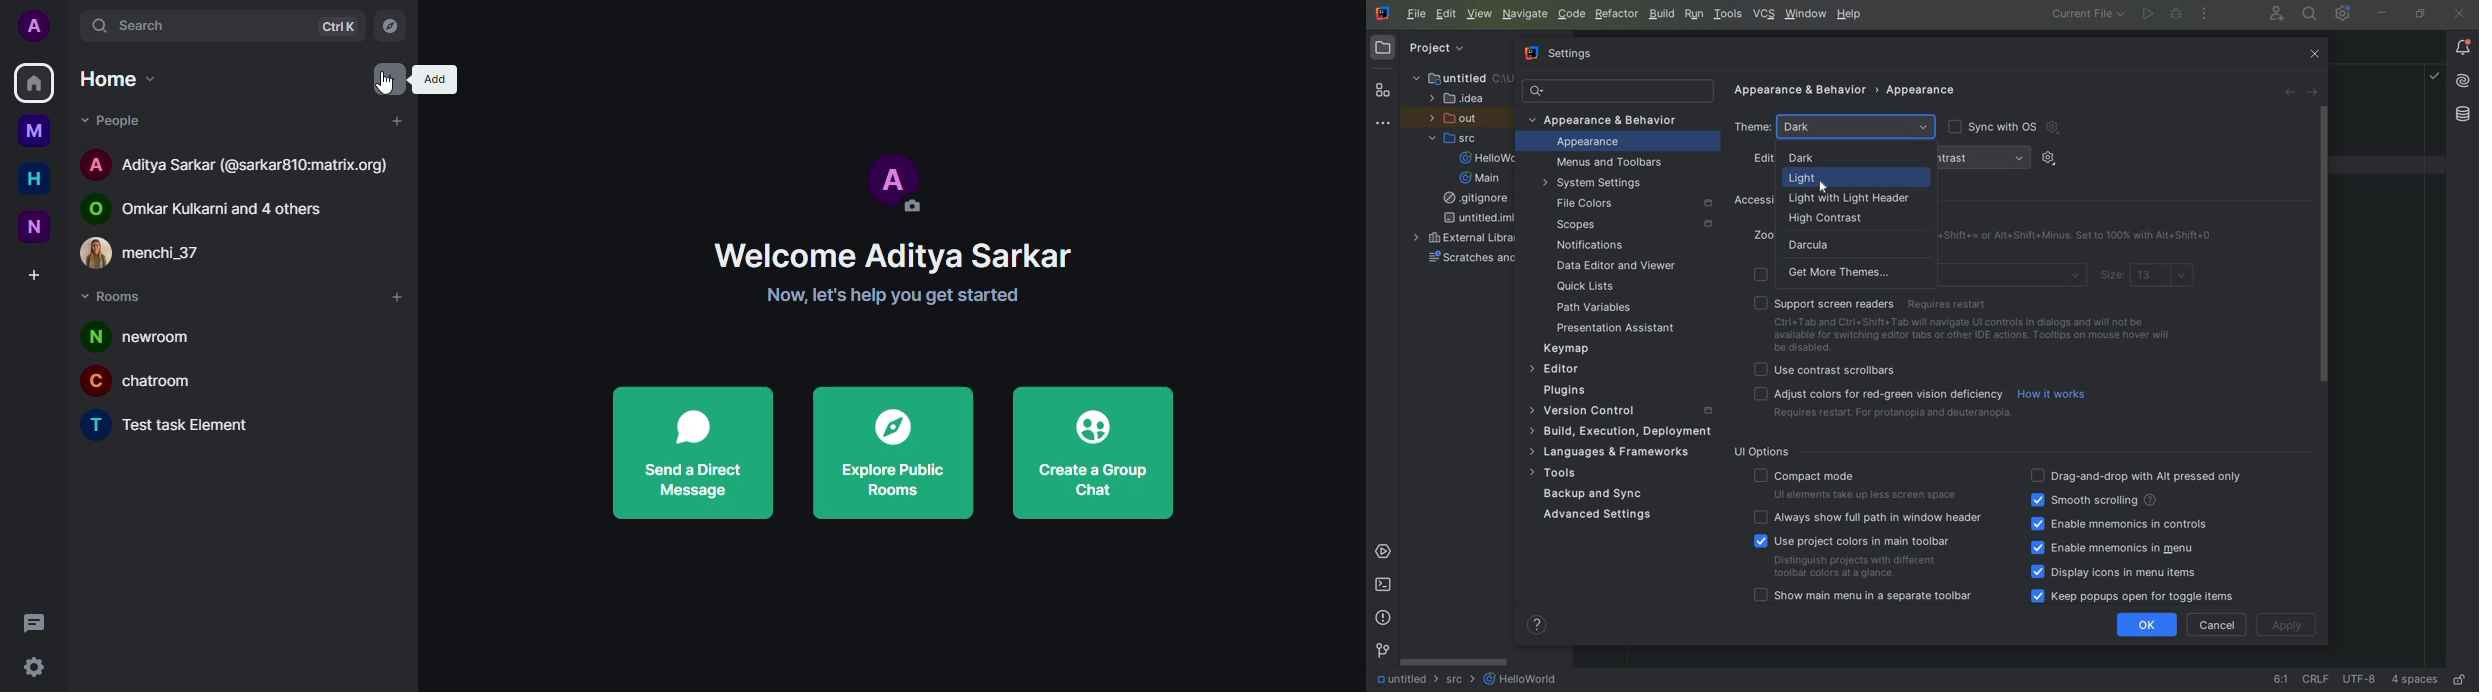 Image resolution: width=2492 pixels, height=700 pixels. I want to click on Now, let's help you get started, so click(898, 295).